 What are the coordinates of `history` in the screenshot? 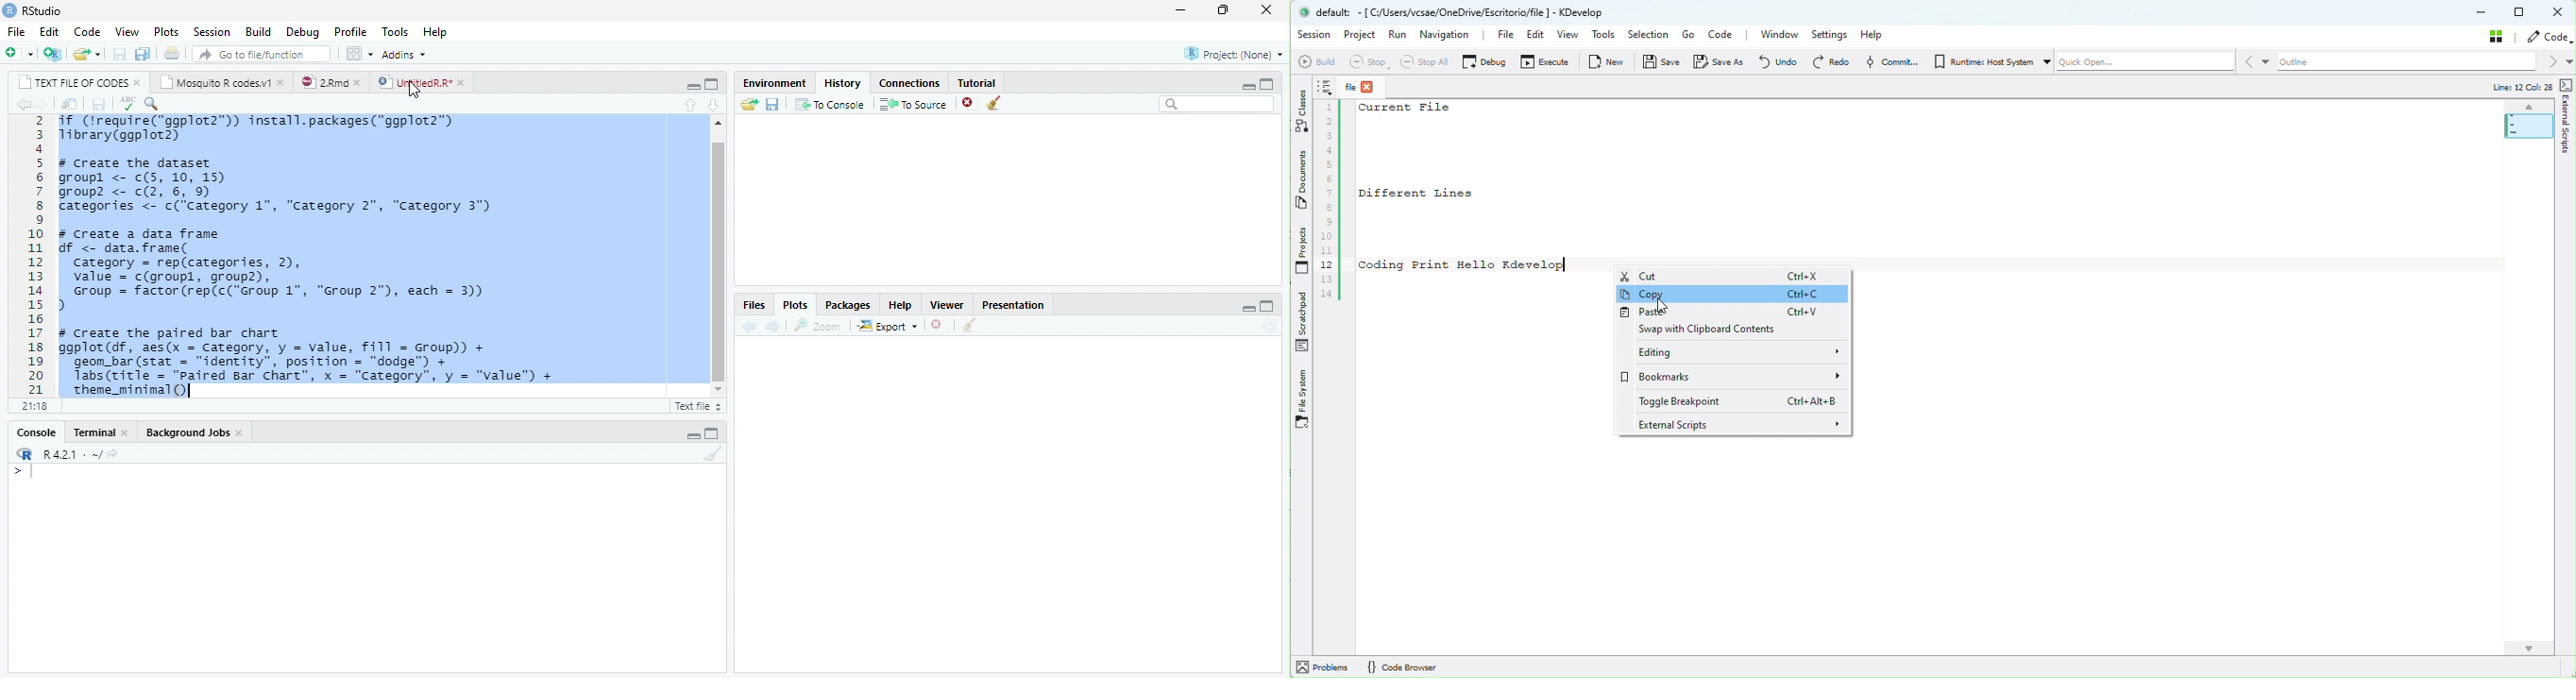 It's located at (841, 82).